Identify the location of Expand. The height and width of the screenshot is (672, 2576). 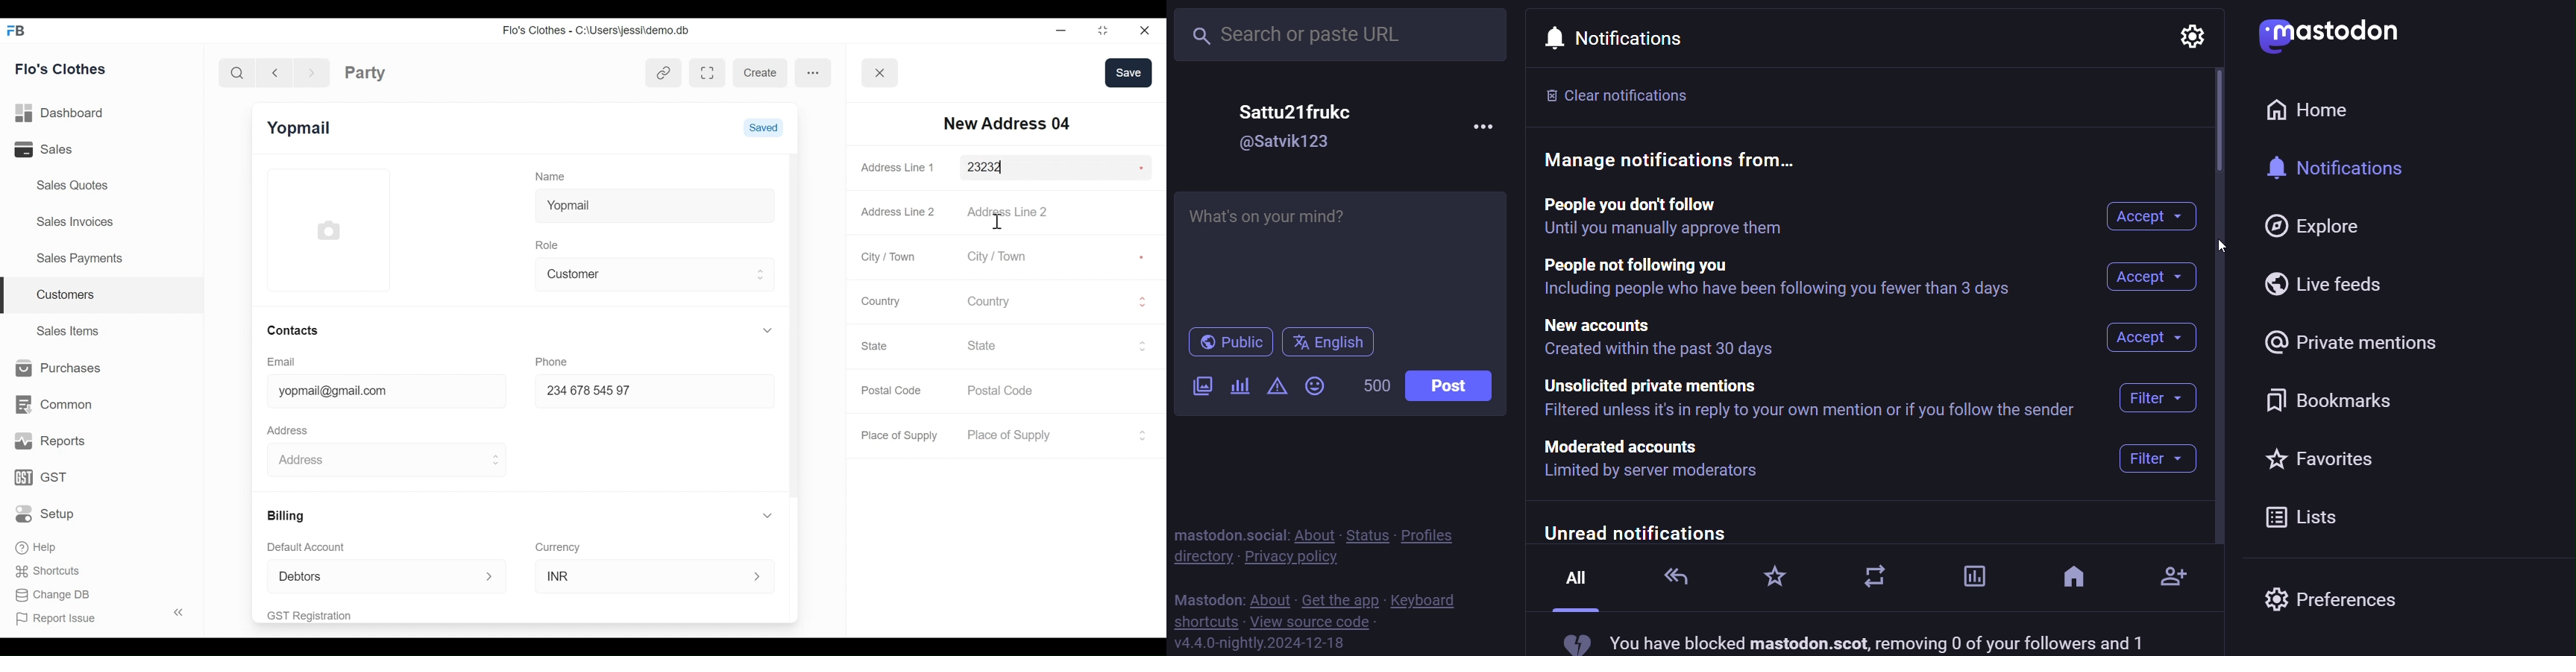
(770, 516).